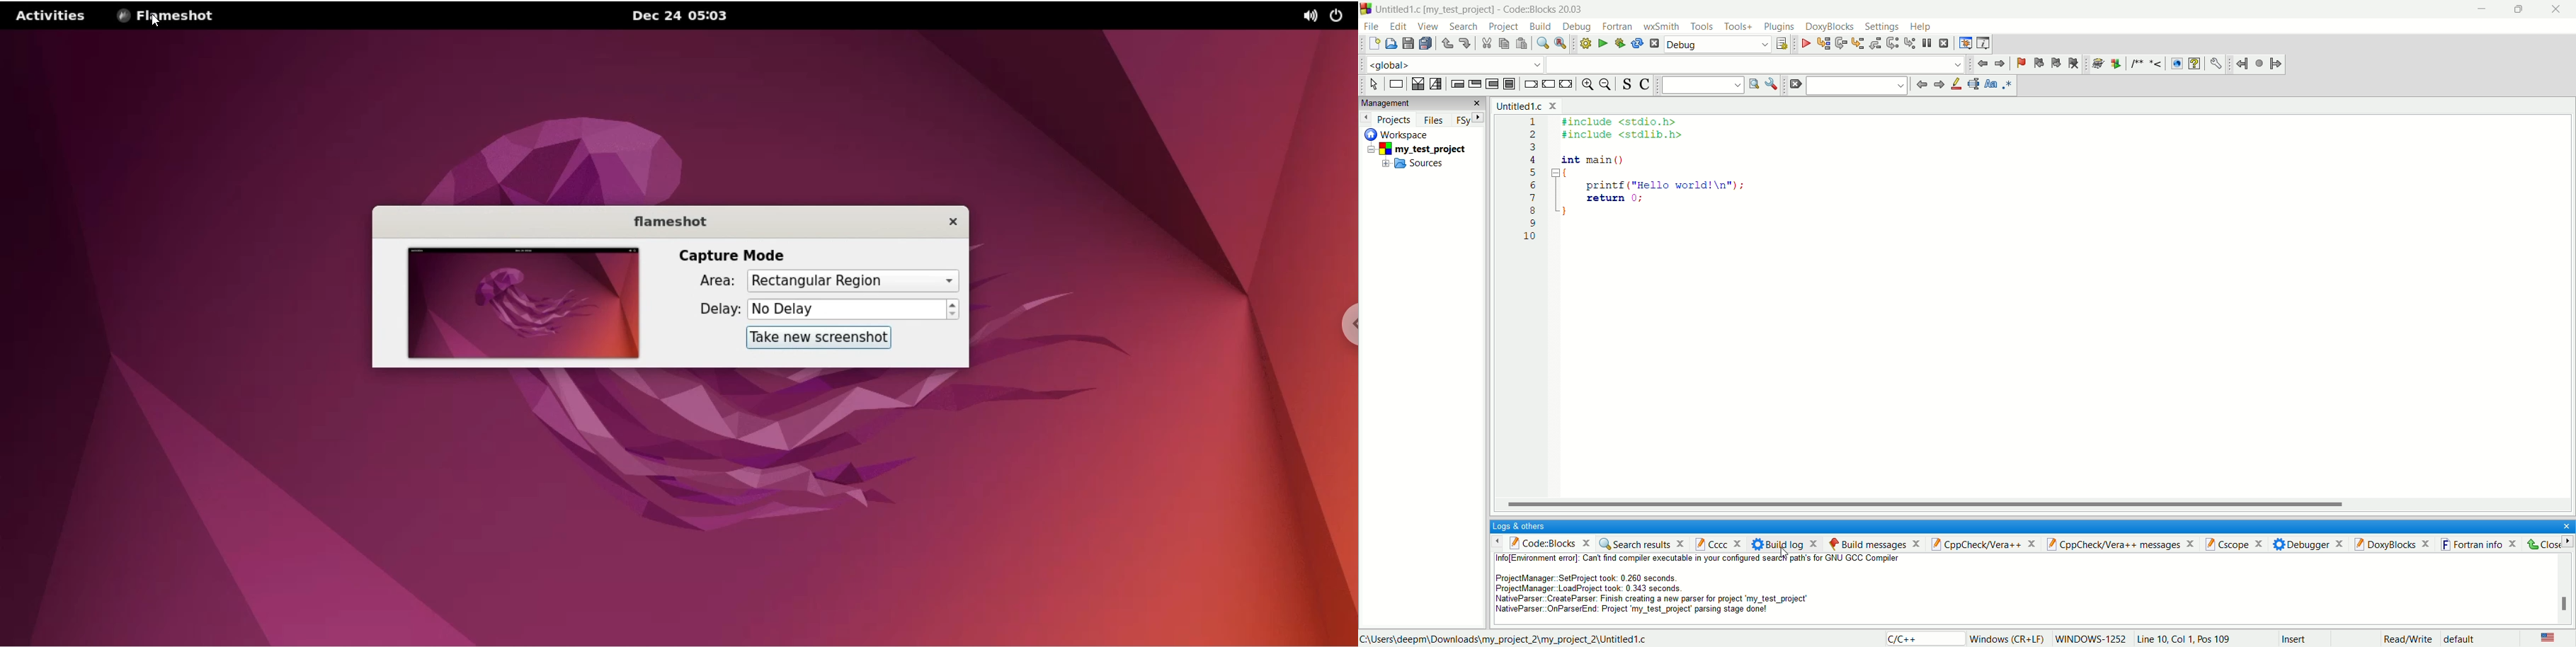  What do you see at coordinates (1462, 27) in the screenshot?
I see `search` at bounding box center [1462, 27].